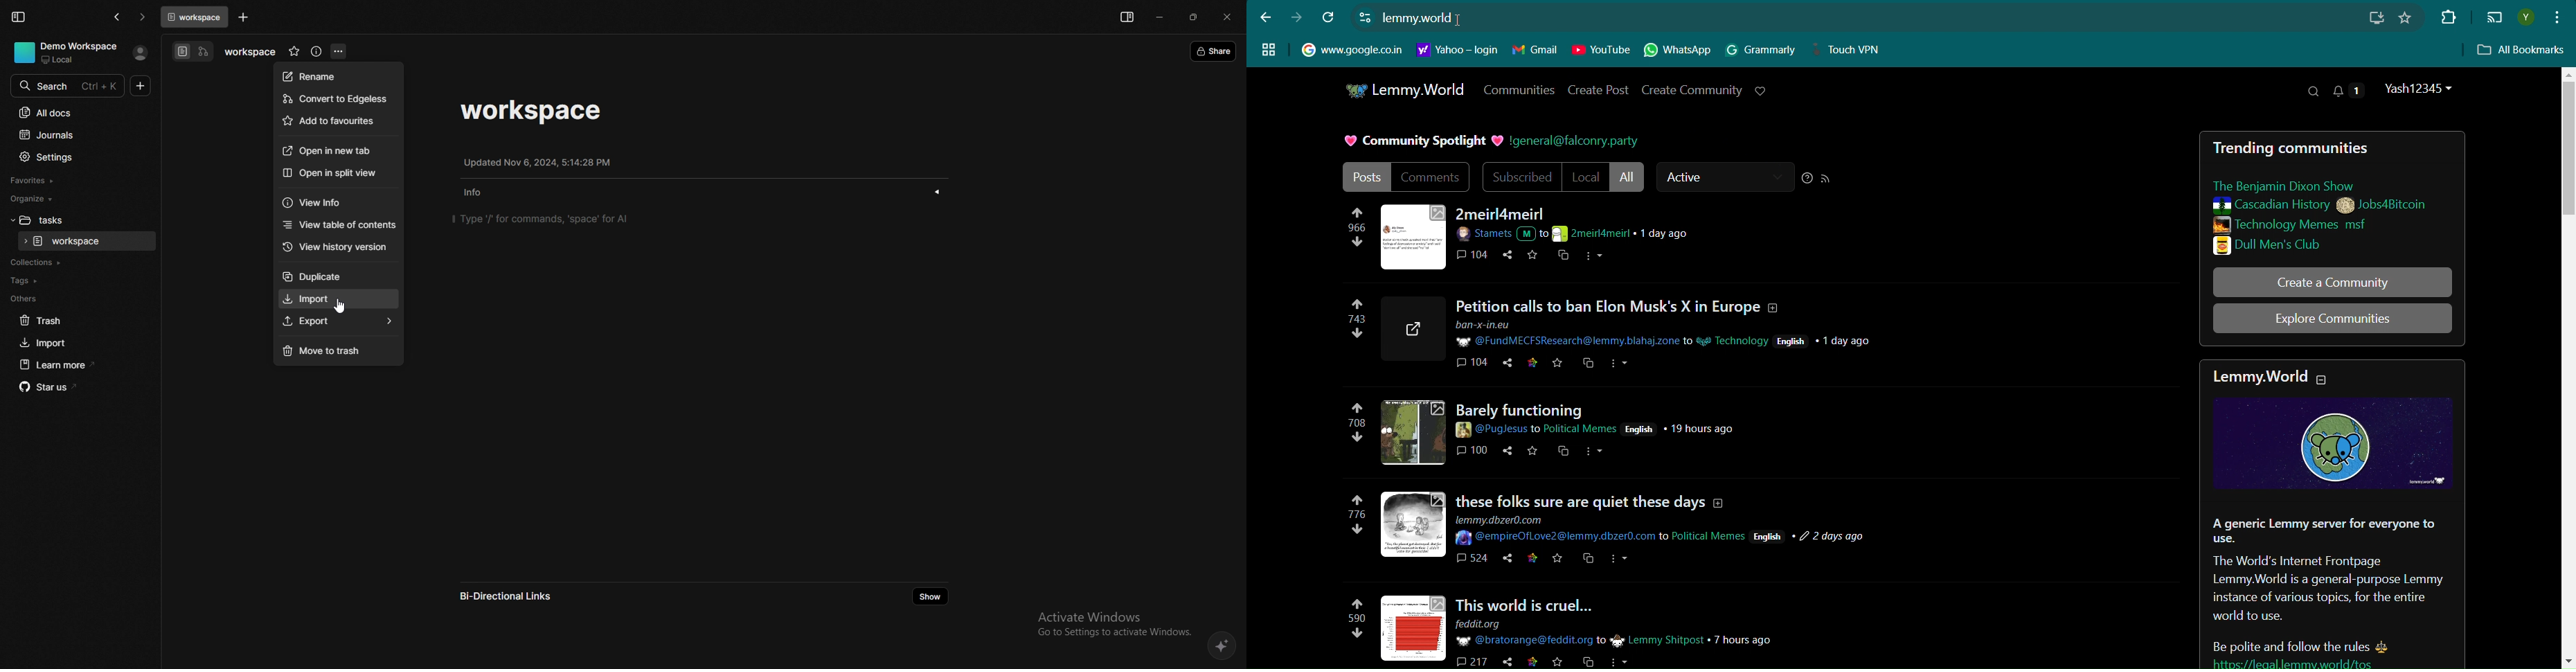 Image resolution: width=2576 pixels, height=672 pixels. I want to click on Cursor, so click(1465, 19).